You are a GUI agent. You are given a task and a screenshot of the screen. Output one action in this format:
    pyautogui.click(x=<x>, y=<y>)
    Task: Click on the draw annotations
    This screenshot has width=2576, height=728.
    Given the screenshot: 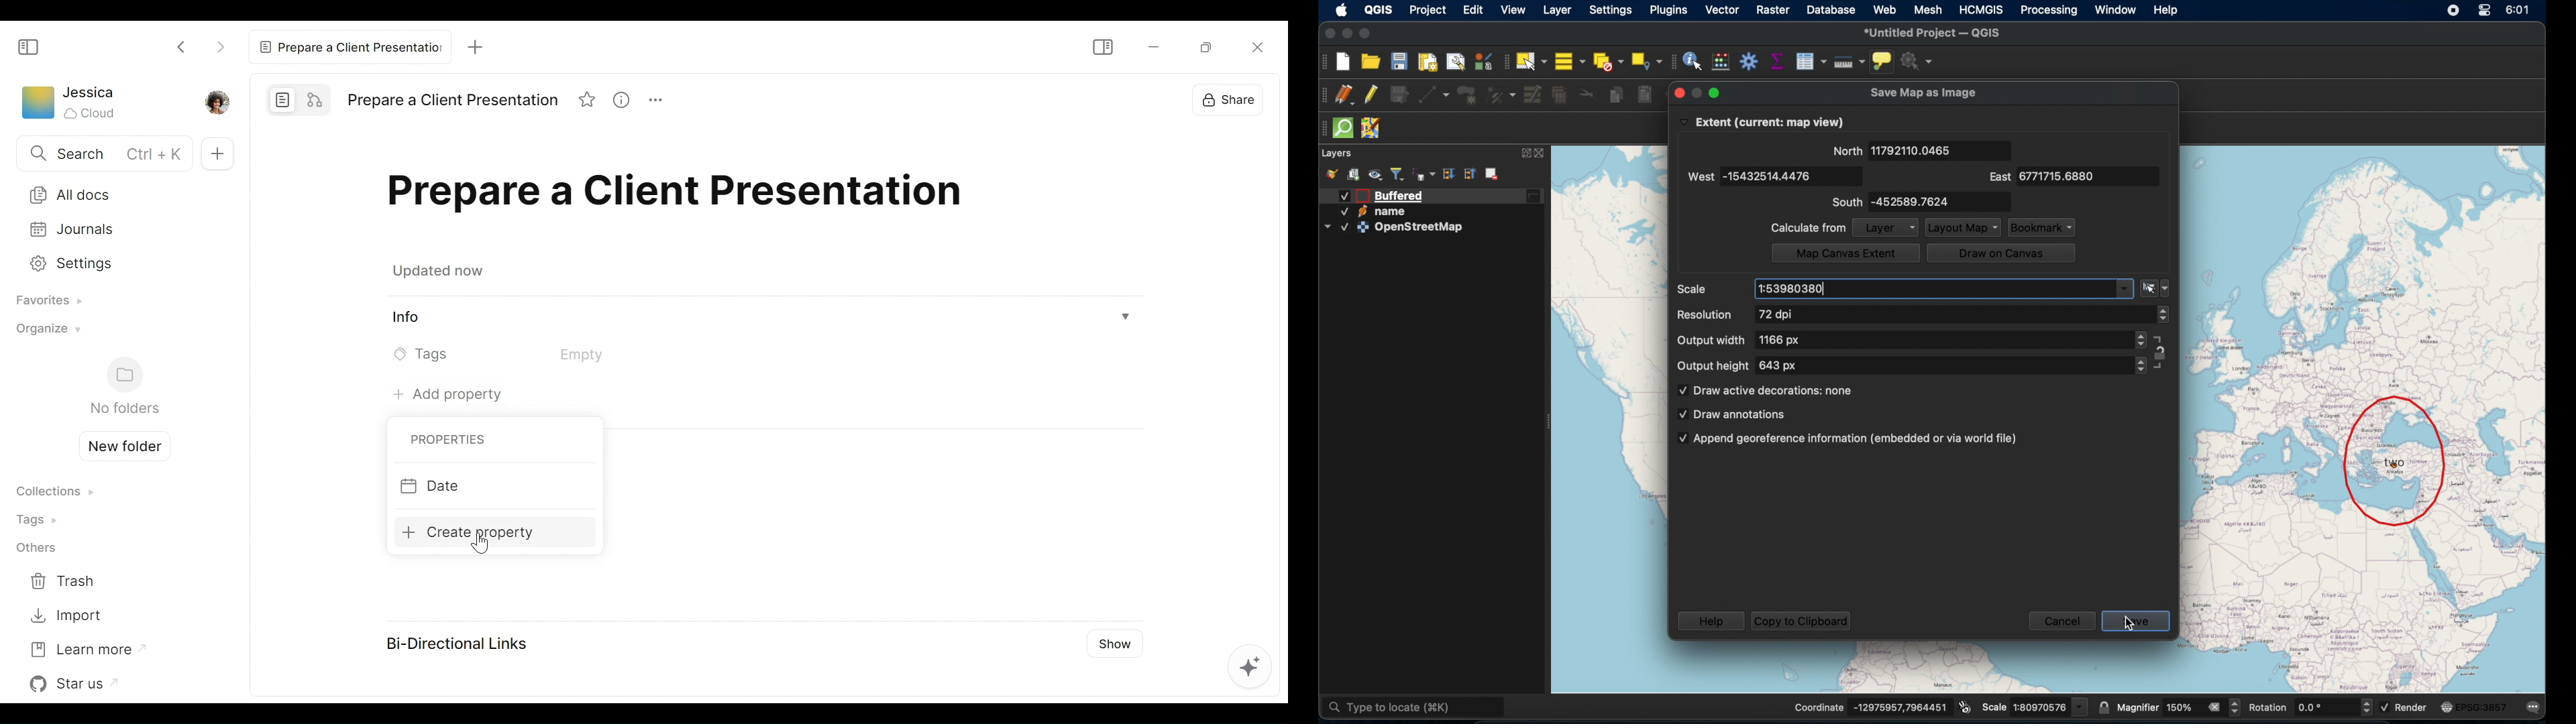 What is the action you would take?
    pyautogui.click(x=1732, y=414)
    